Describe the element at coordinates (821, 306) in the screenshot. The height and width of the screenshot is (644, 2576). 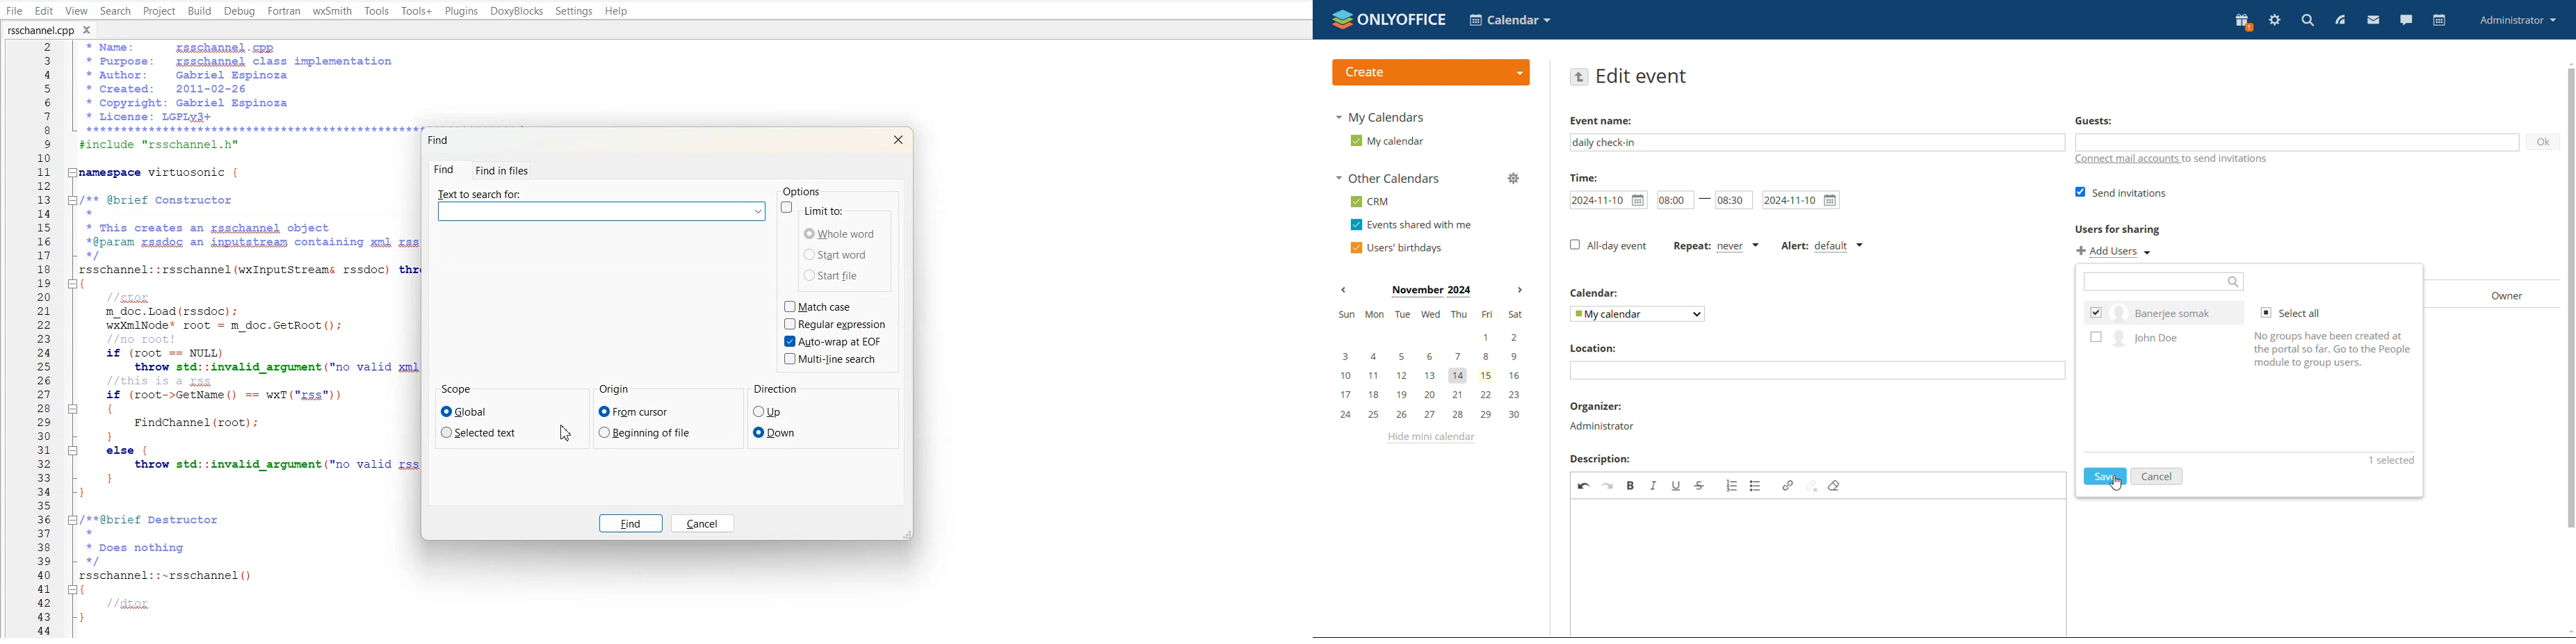
I see `Match case` at that location.